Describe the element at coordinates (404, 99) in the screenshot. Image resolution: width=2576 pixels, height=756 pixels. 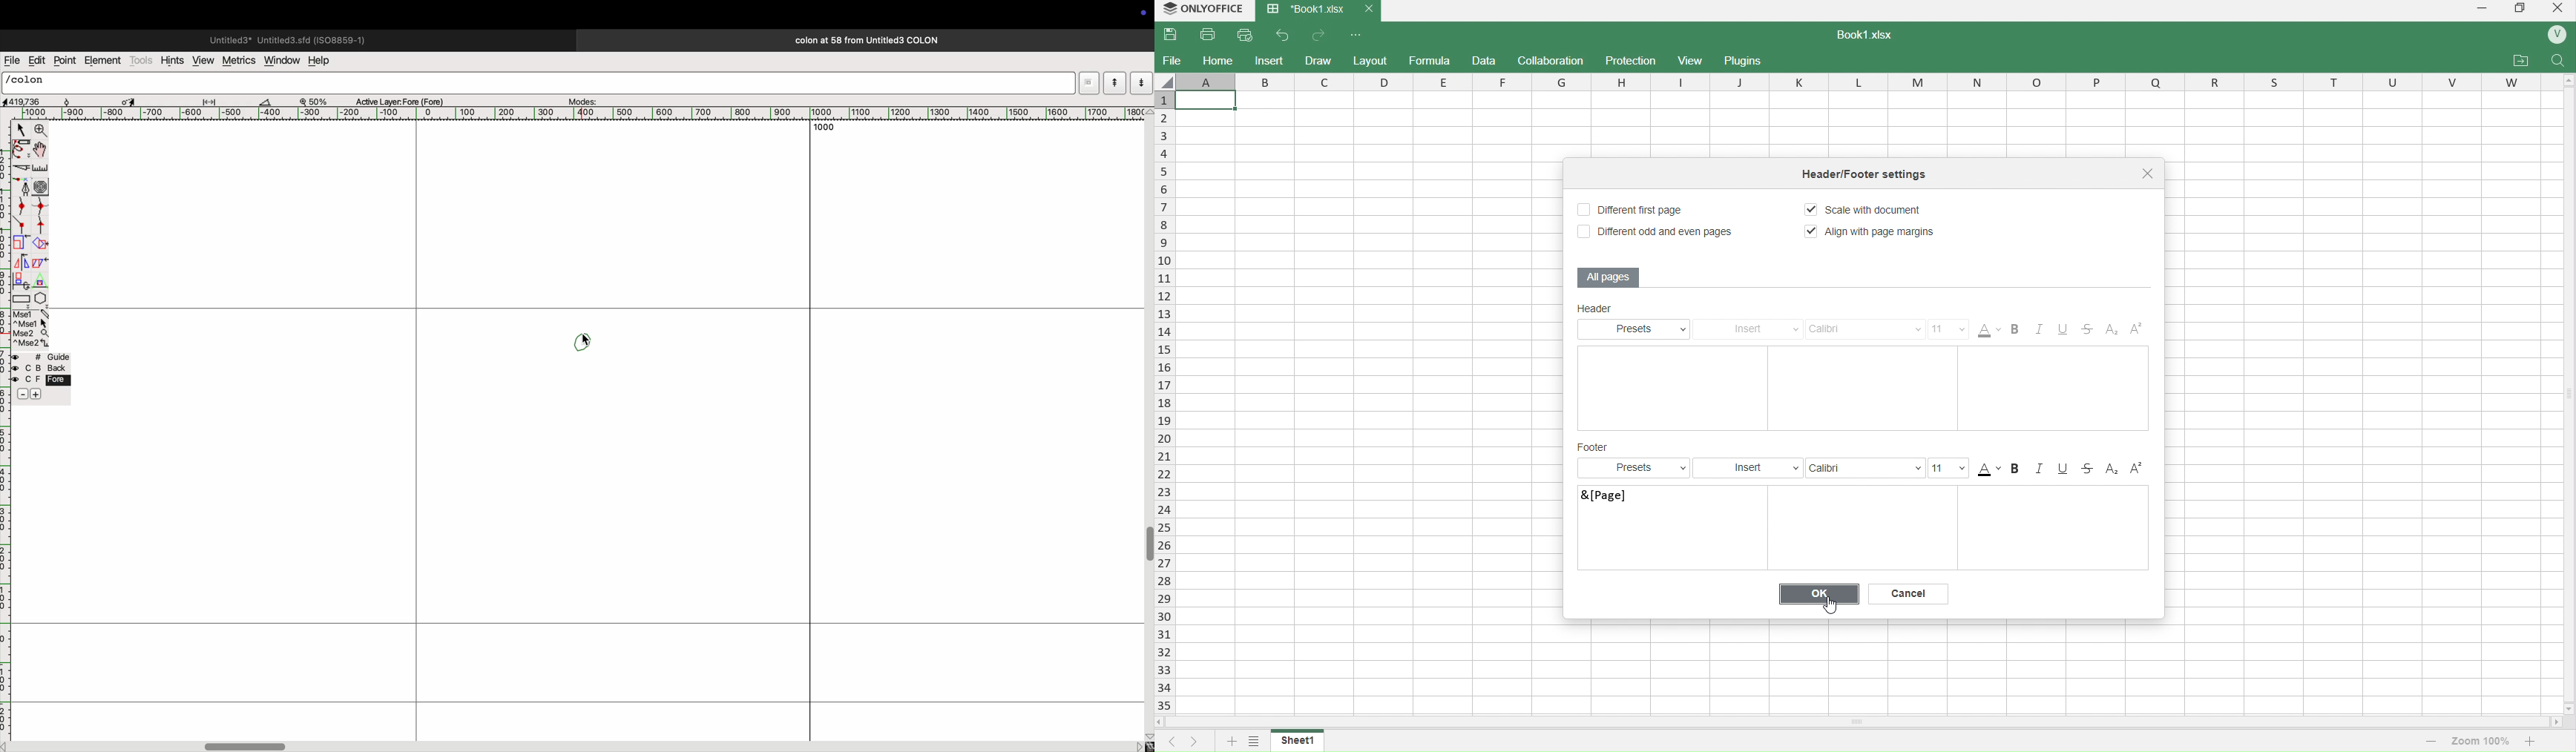
I see `active layer` at that location.